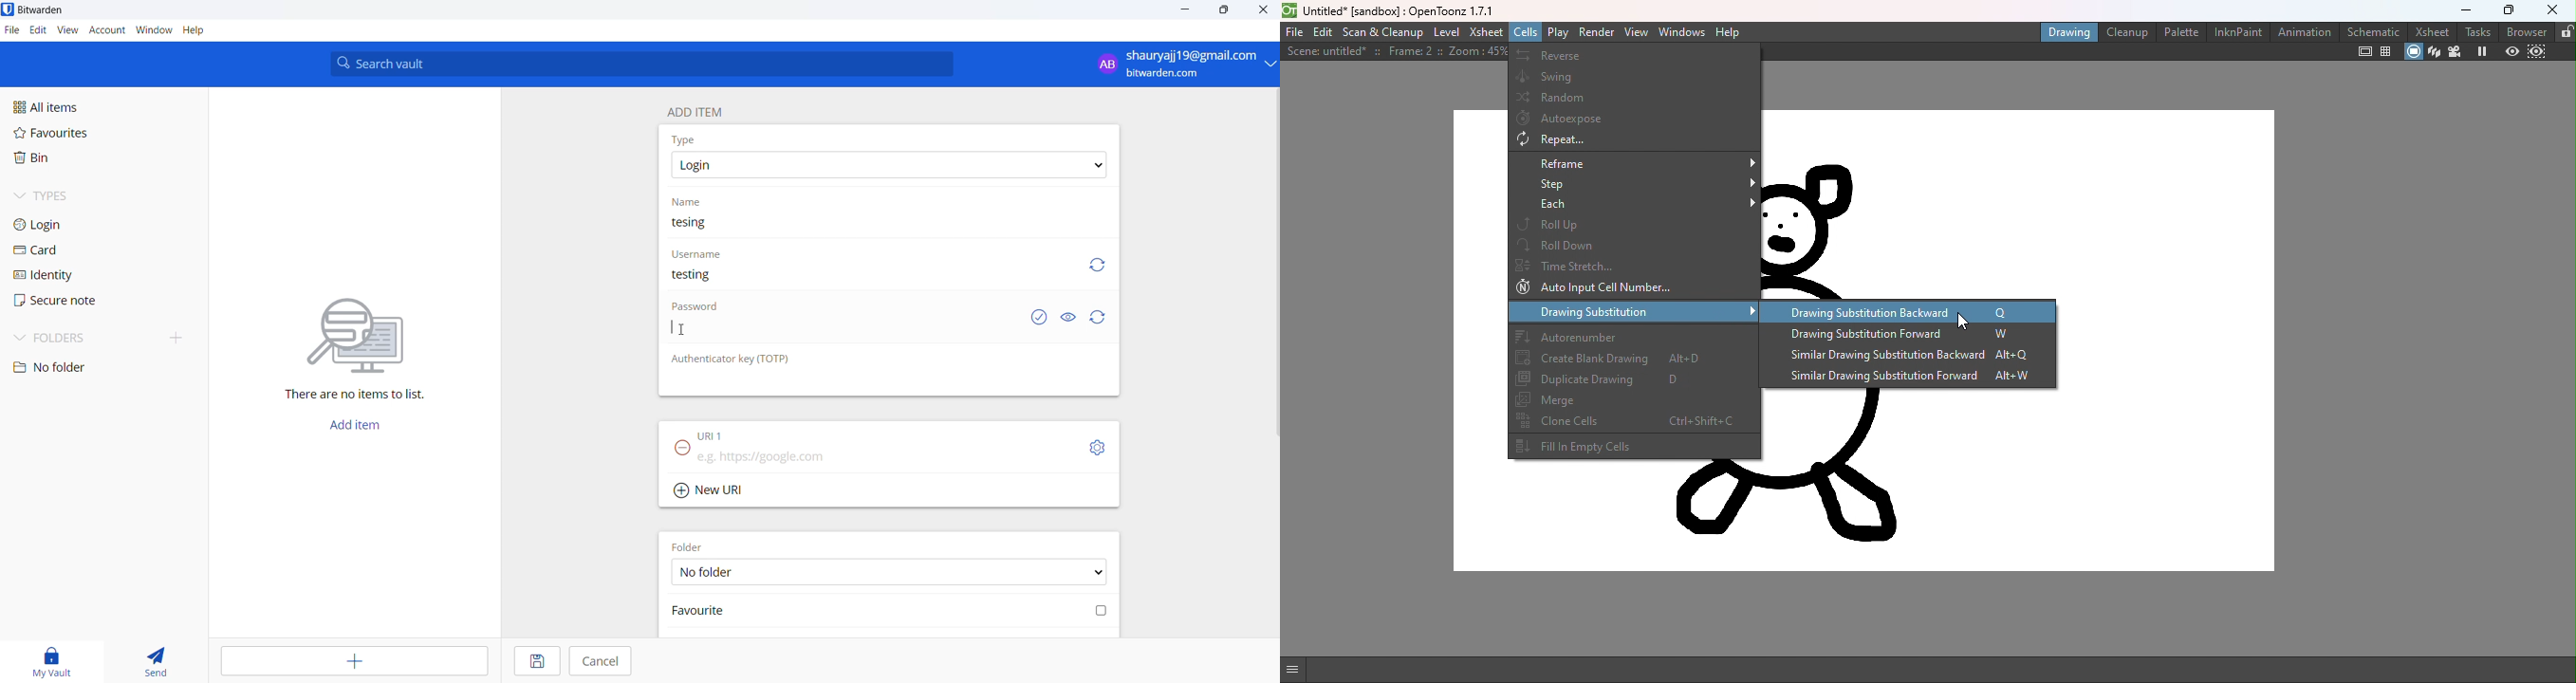  What do you see at coordinates (107, 31) in the screenshot?
I see `account` at bounding box center [107, 31].